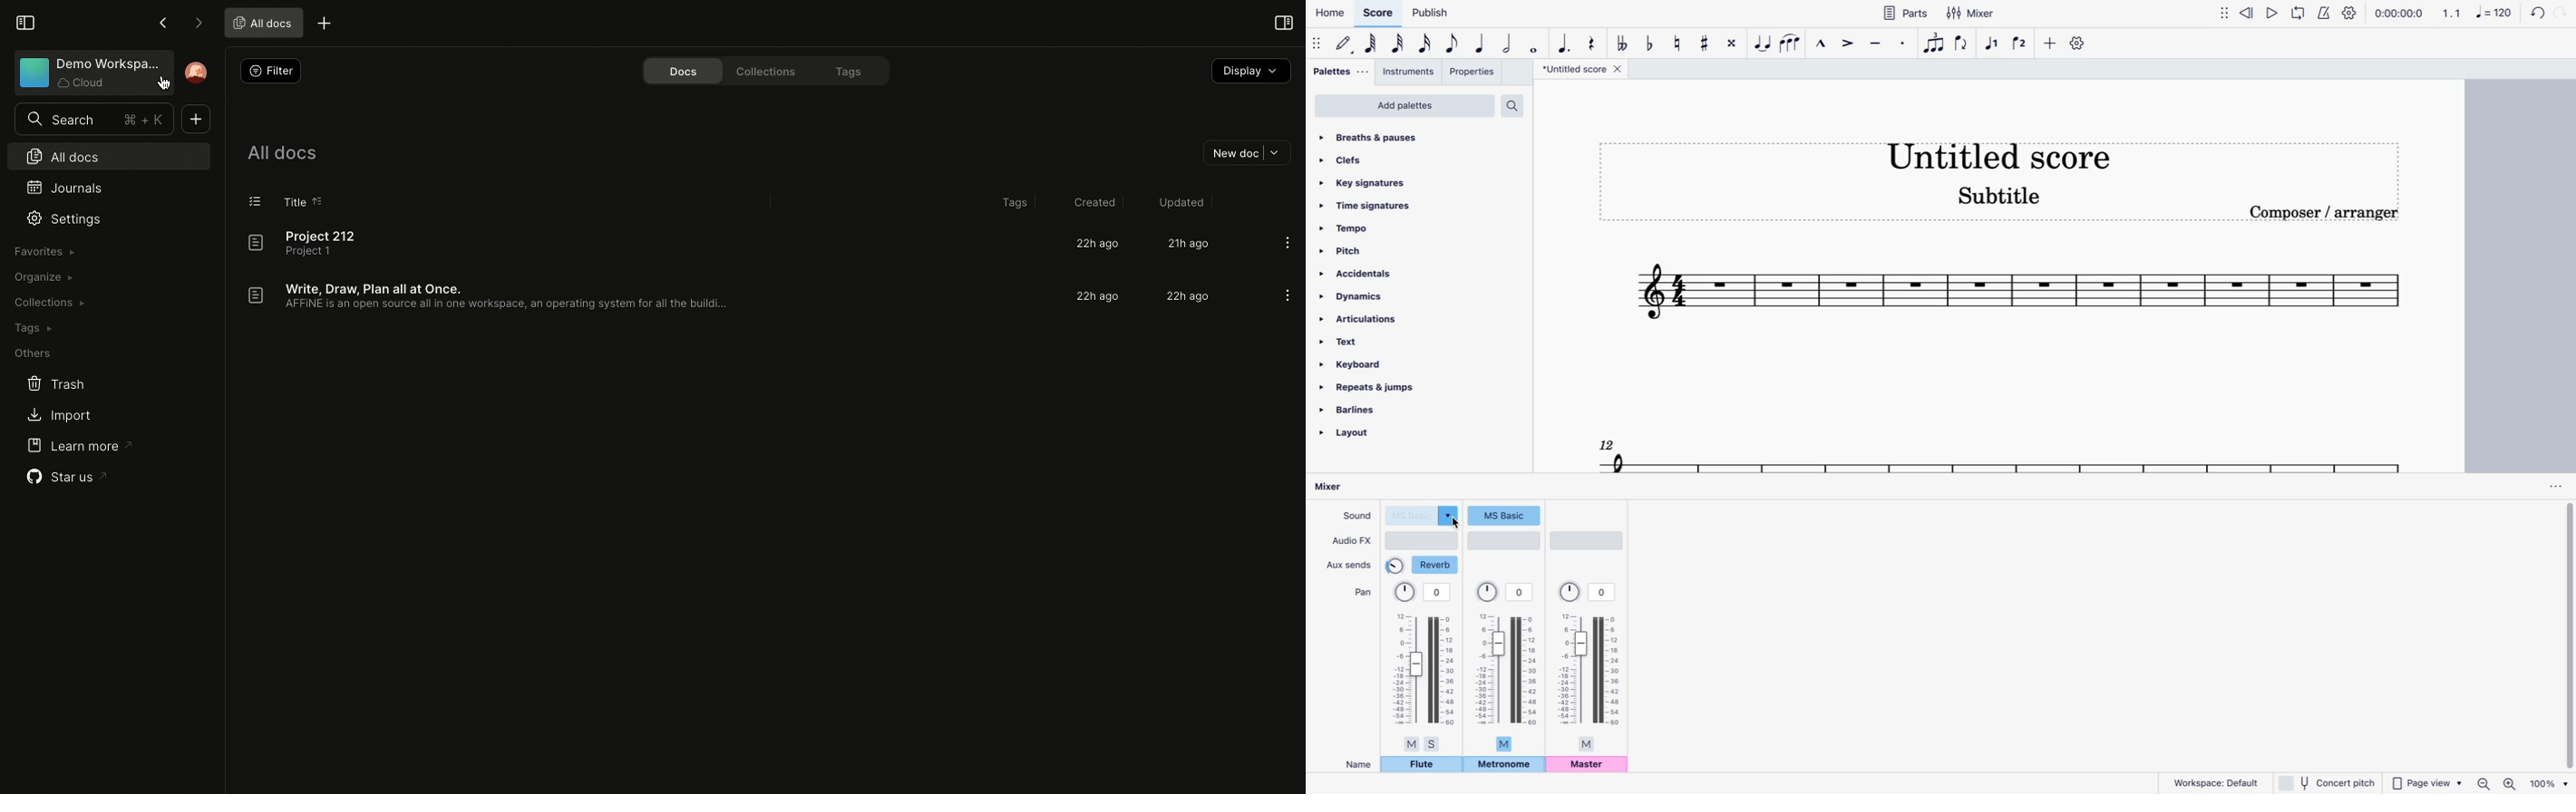 The image size is (2576, 812). What do you see at coordinates (1092, 199) in the screenshot?
I see `Created` at bounding box center [1092, 199].